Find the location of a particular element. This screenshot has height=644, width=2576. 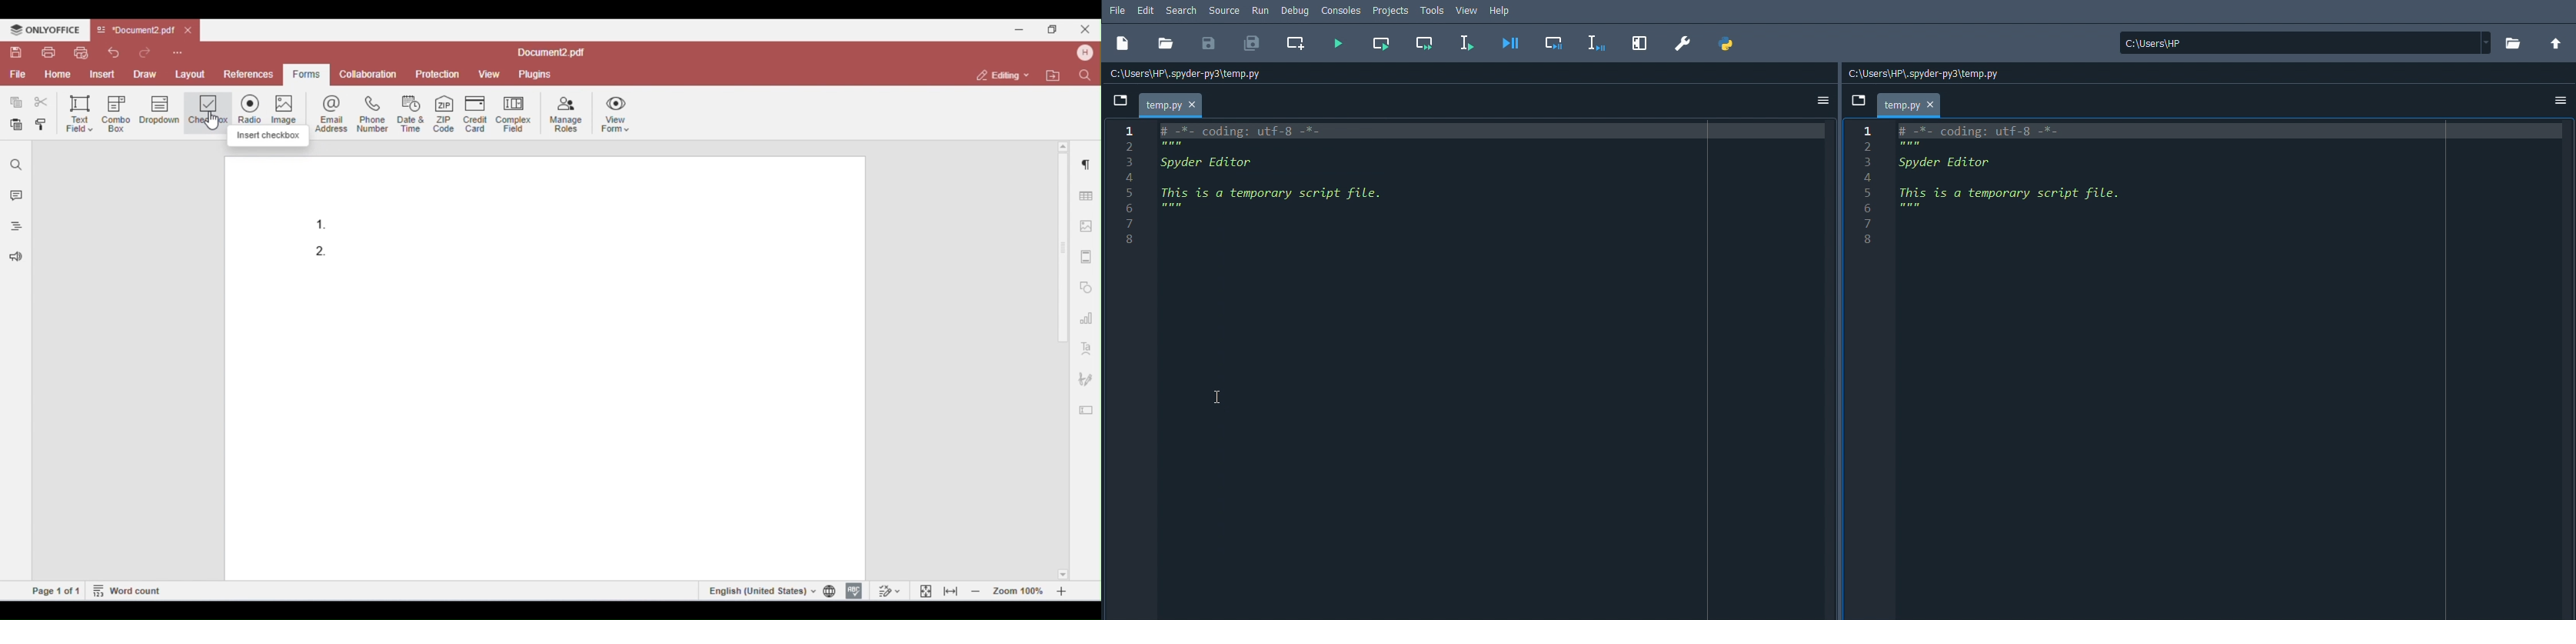

Consoles is located at coordinates (1343, 10).